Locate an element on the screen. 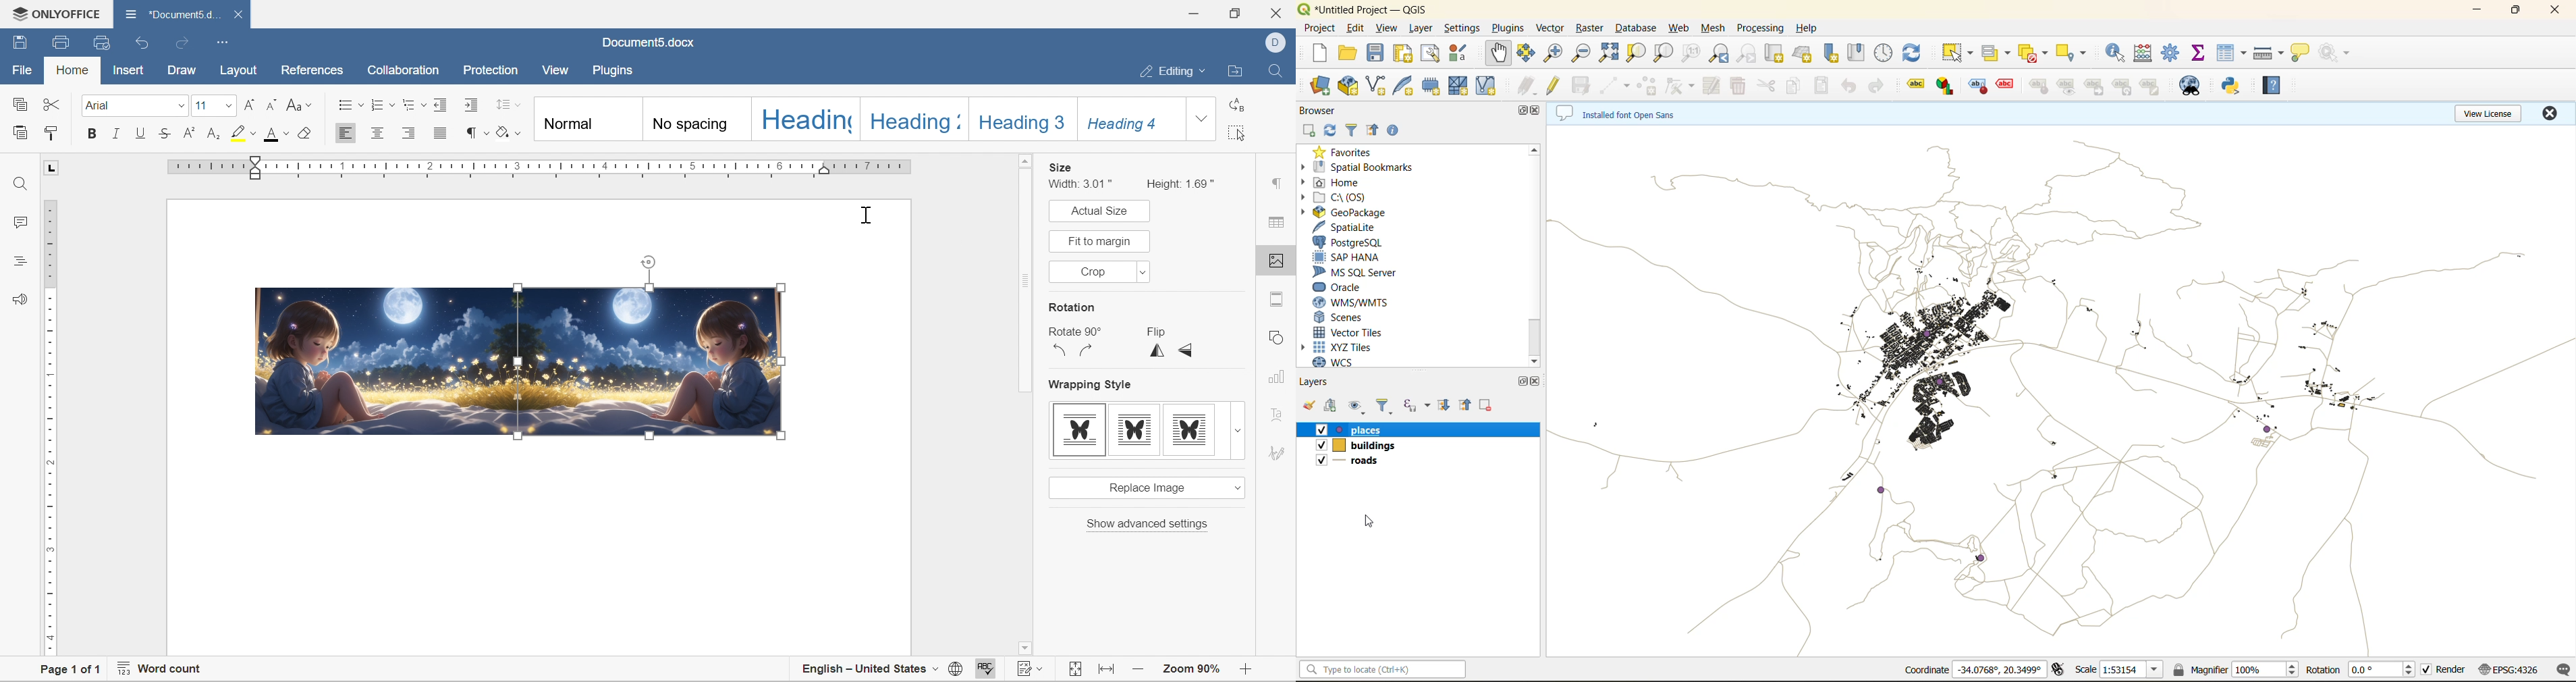 The height and width of the screenshot is (700, 2576). pan to selection is located at coordinates (1526, 54).